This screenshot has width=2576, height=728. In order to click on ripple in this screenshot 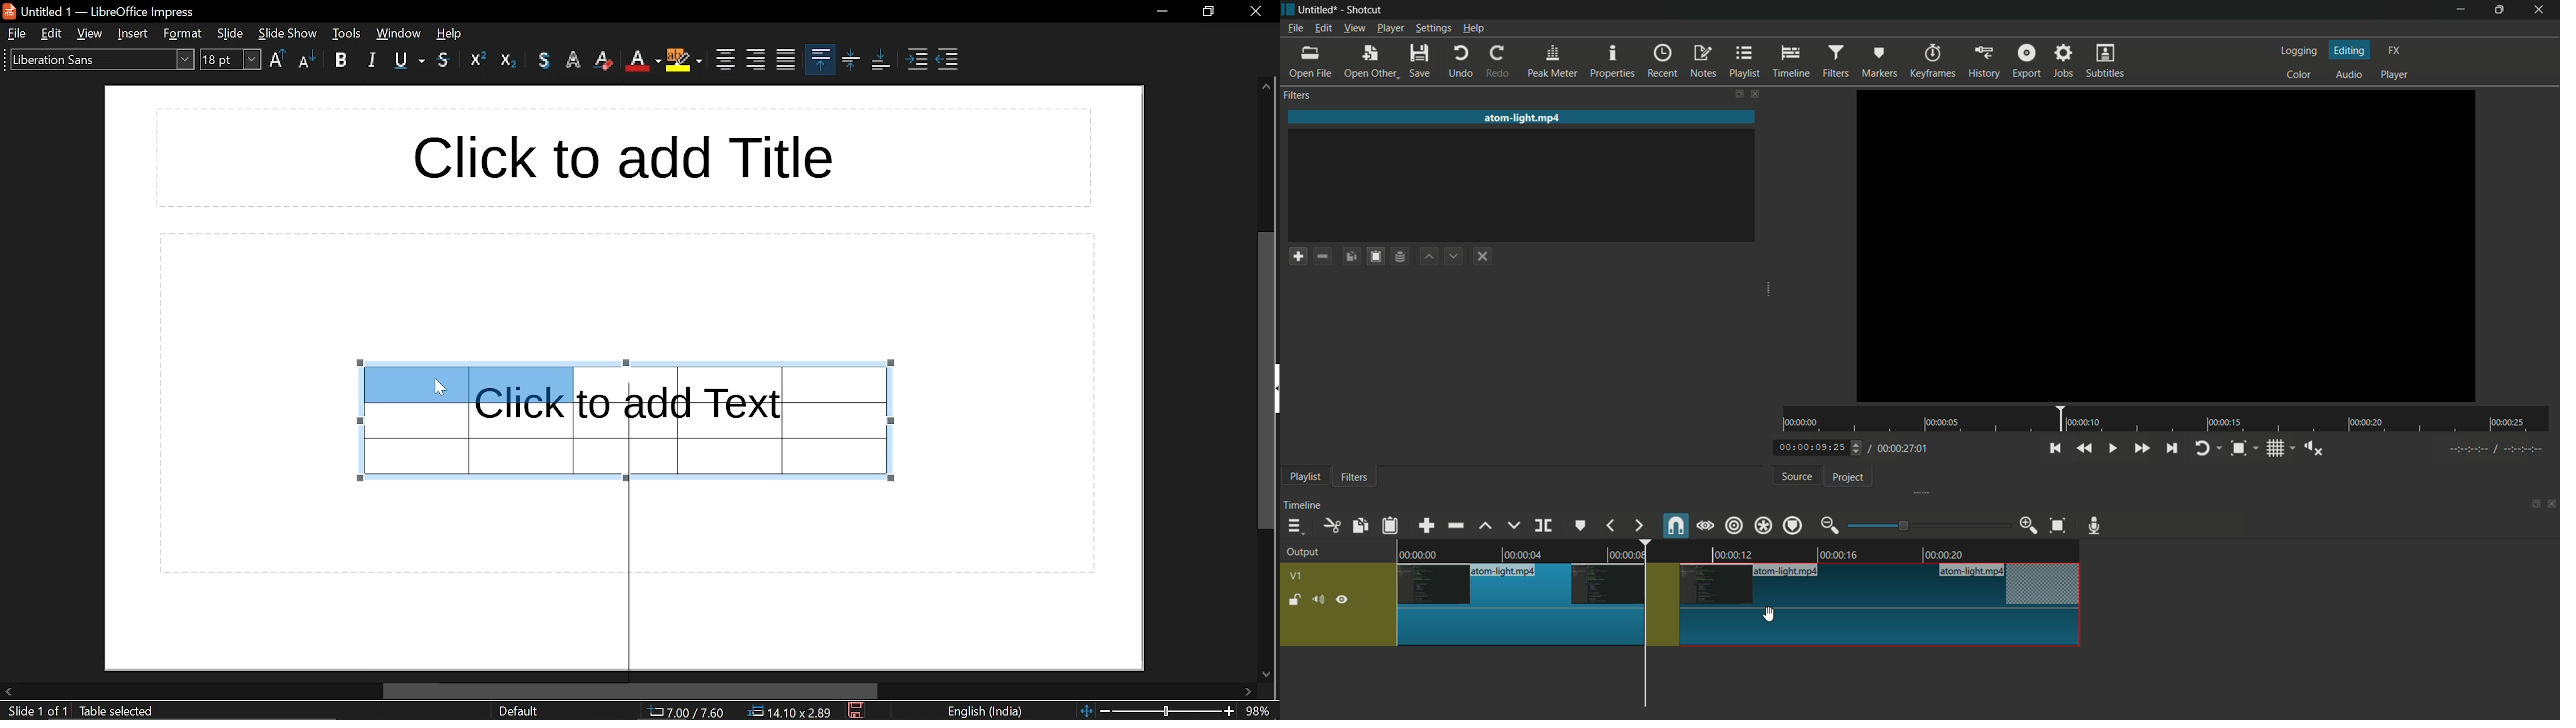, I will do `click(1735, 527)`.